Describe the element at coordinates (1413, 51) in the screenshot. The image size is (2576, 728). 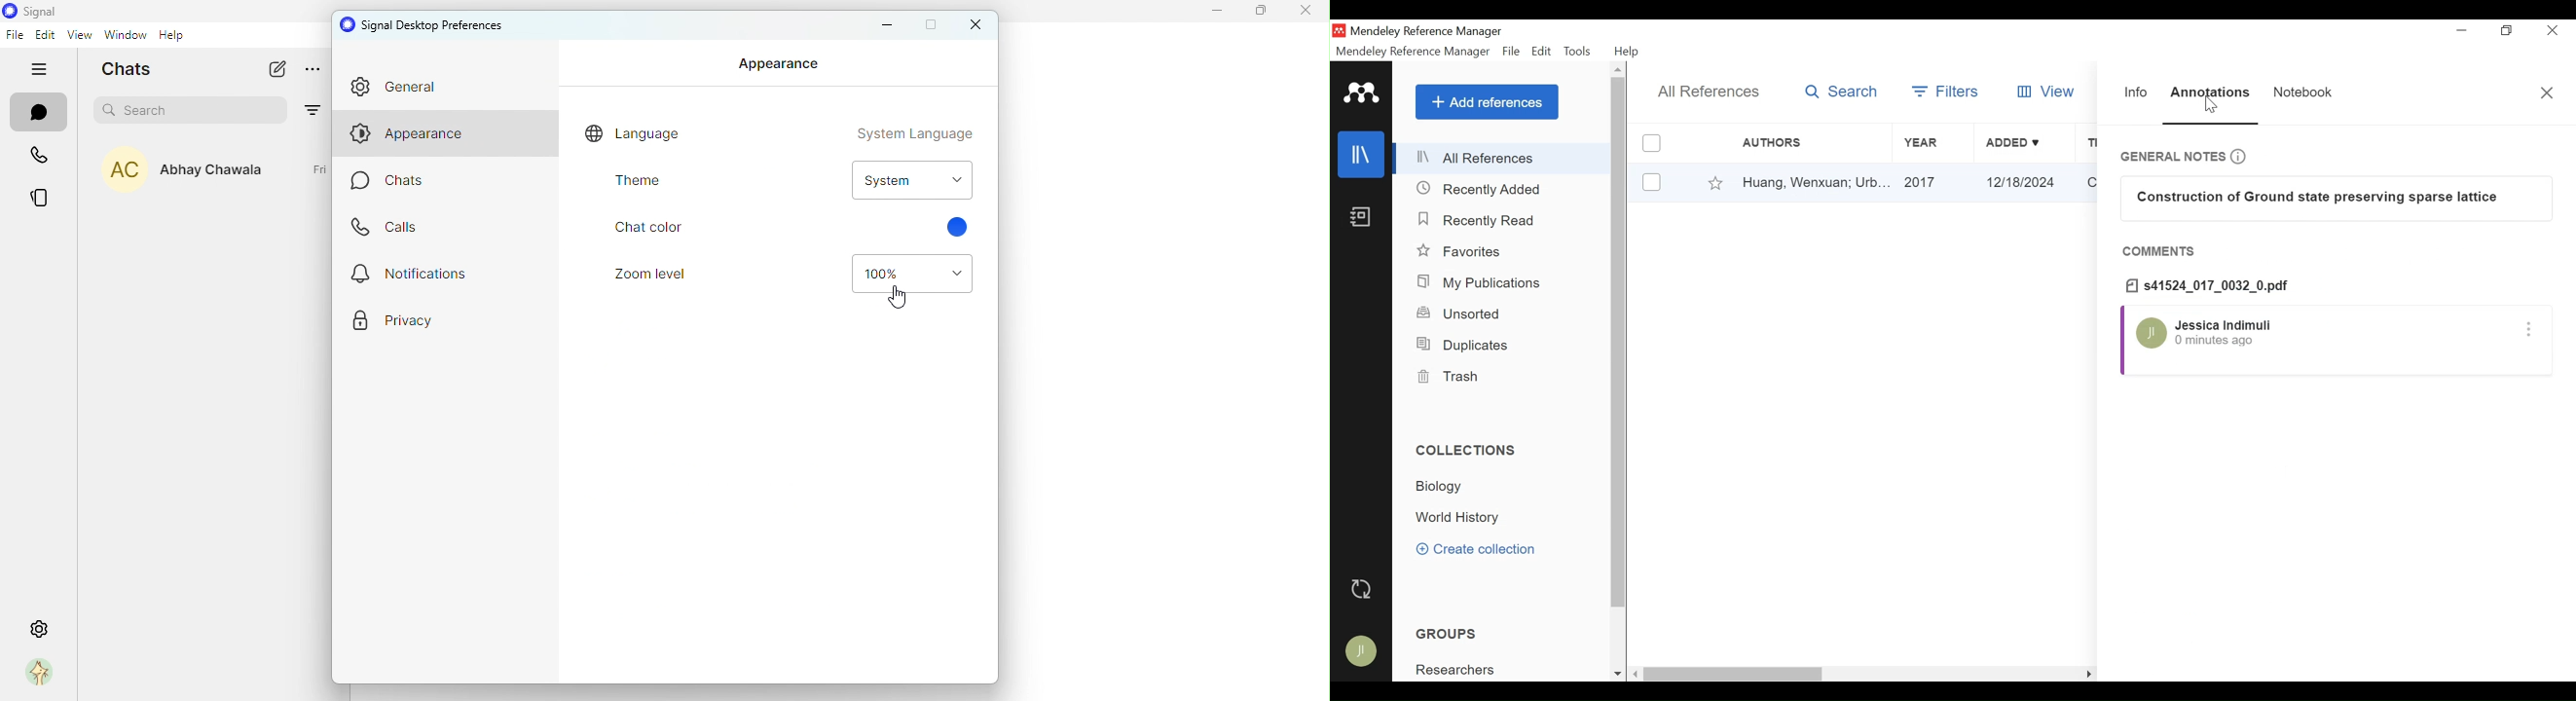
I see `Mendeley Reference Manager` at that location.